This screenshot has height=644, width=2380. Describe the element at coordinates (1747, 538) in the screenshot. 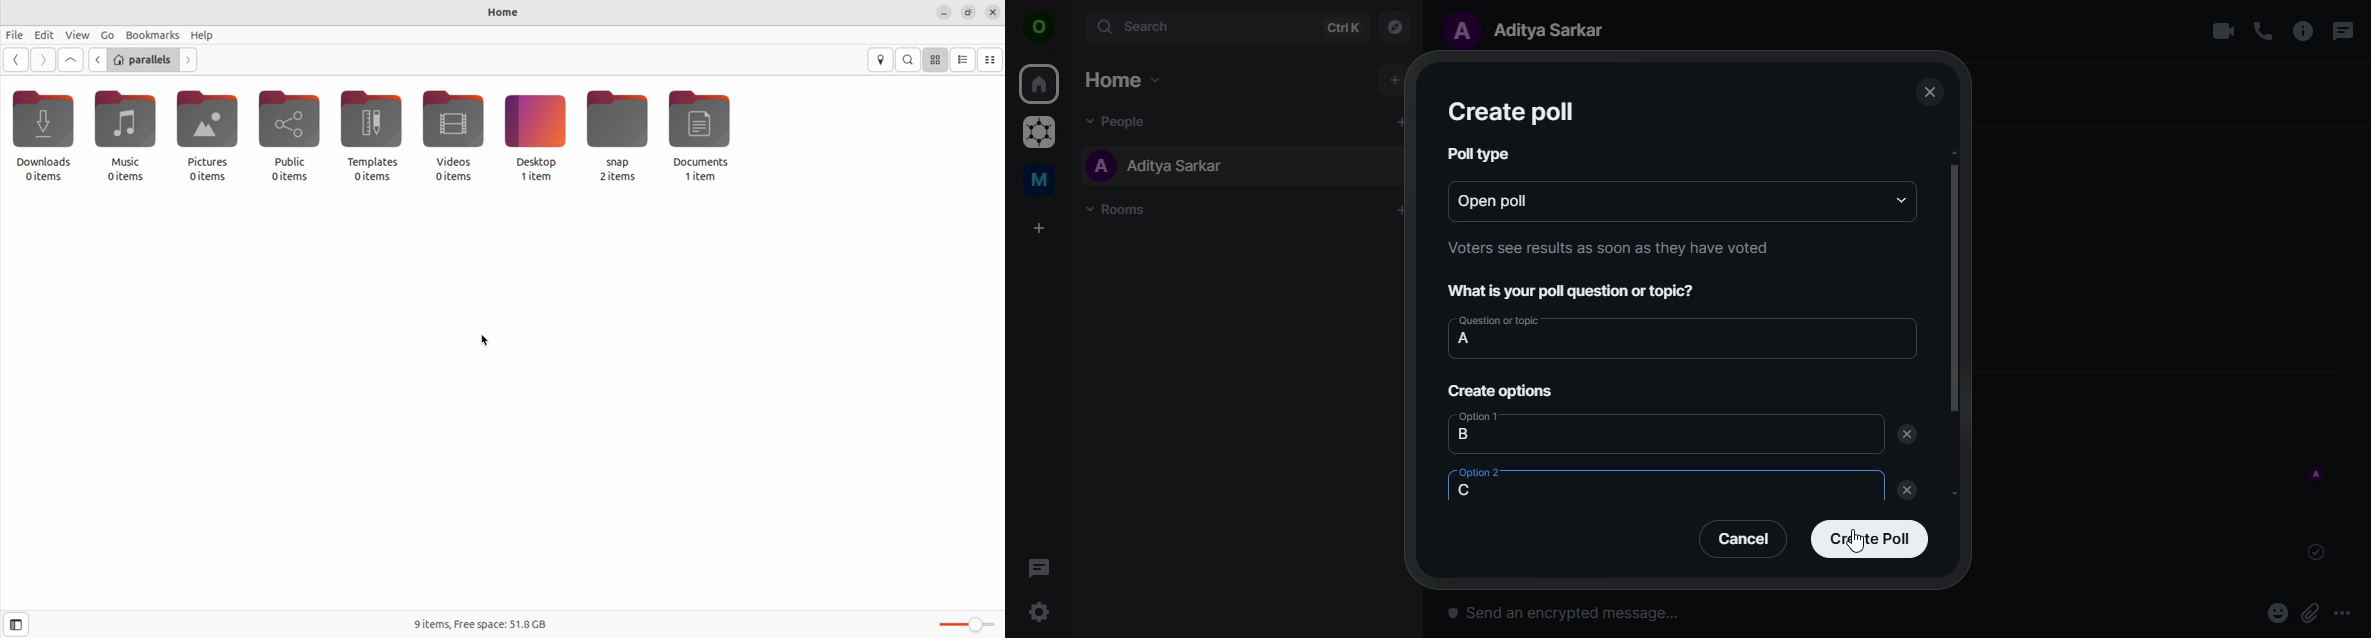

I see `cancel` at that location.